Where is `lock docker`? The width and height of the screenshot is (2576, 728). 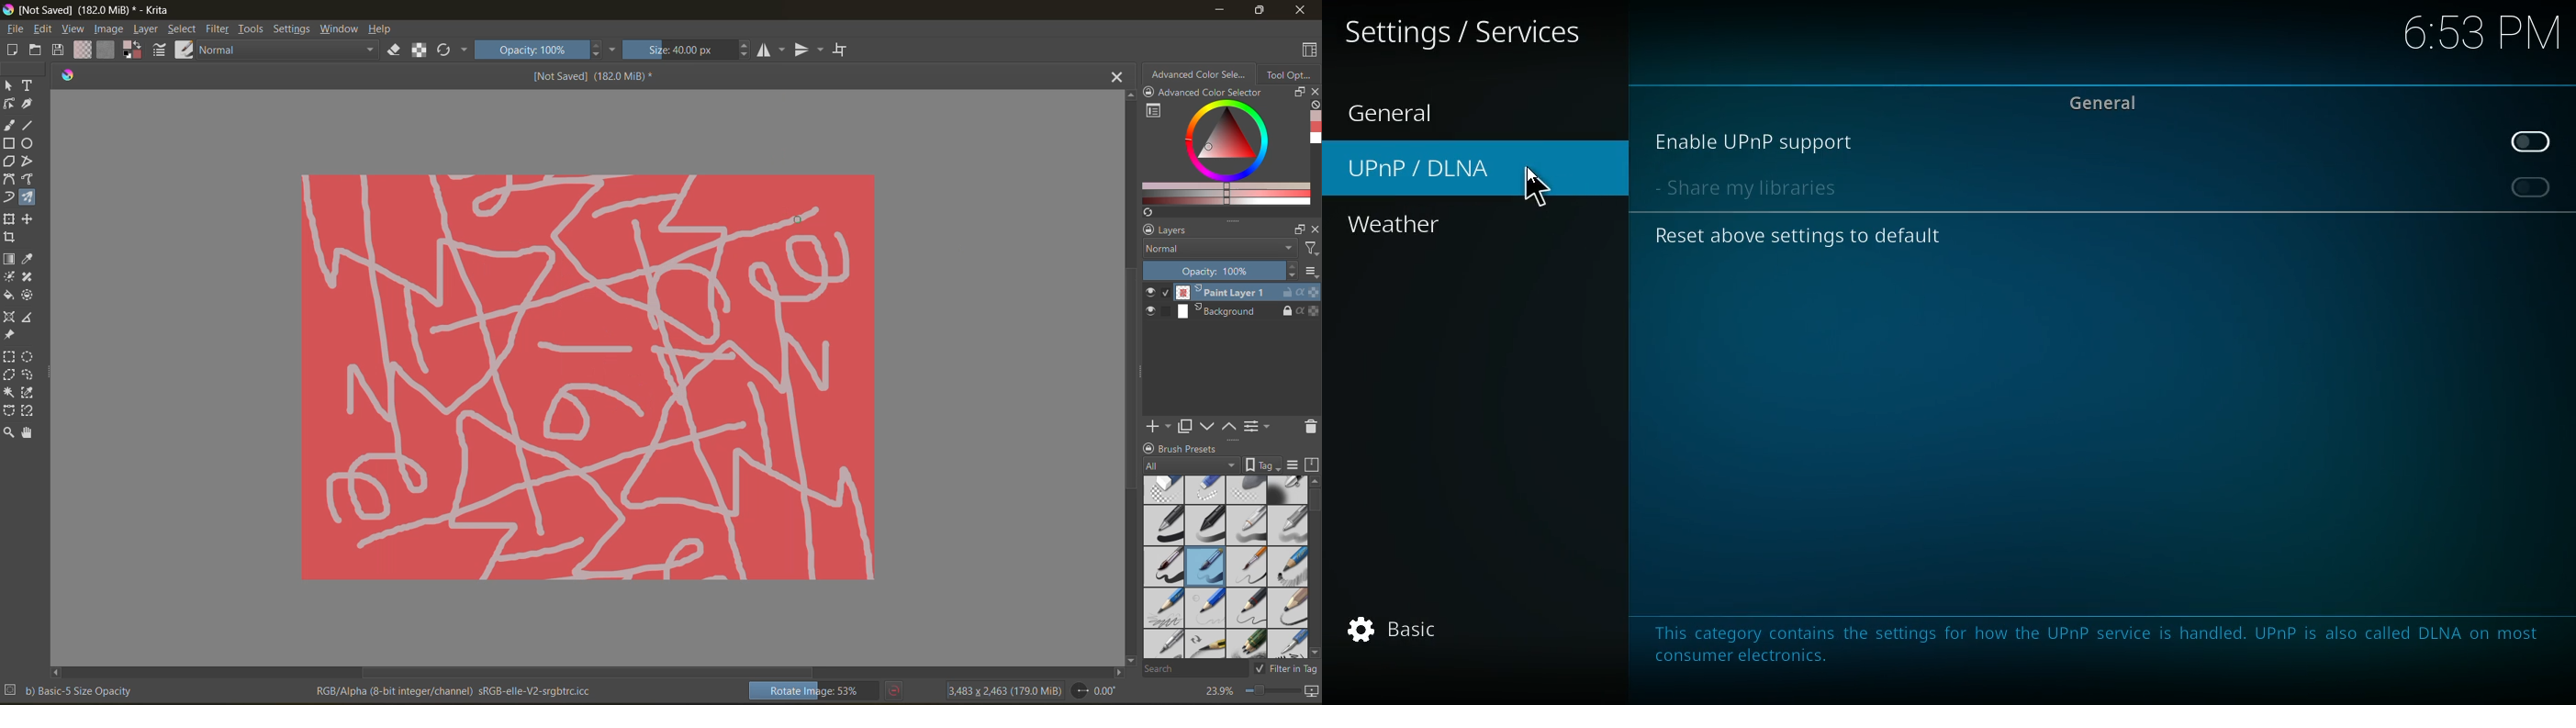 lock docker is located at coordinates (1148, 230).